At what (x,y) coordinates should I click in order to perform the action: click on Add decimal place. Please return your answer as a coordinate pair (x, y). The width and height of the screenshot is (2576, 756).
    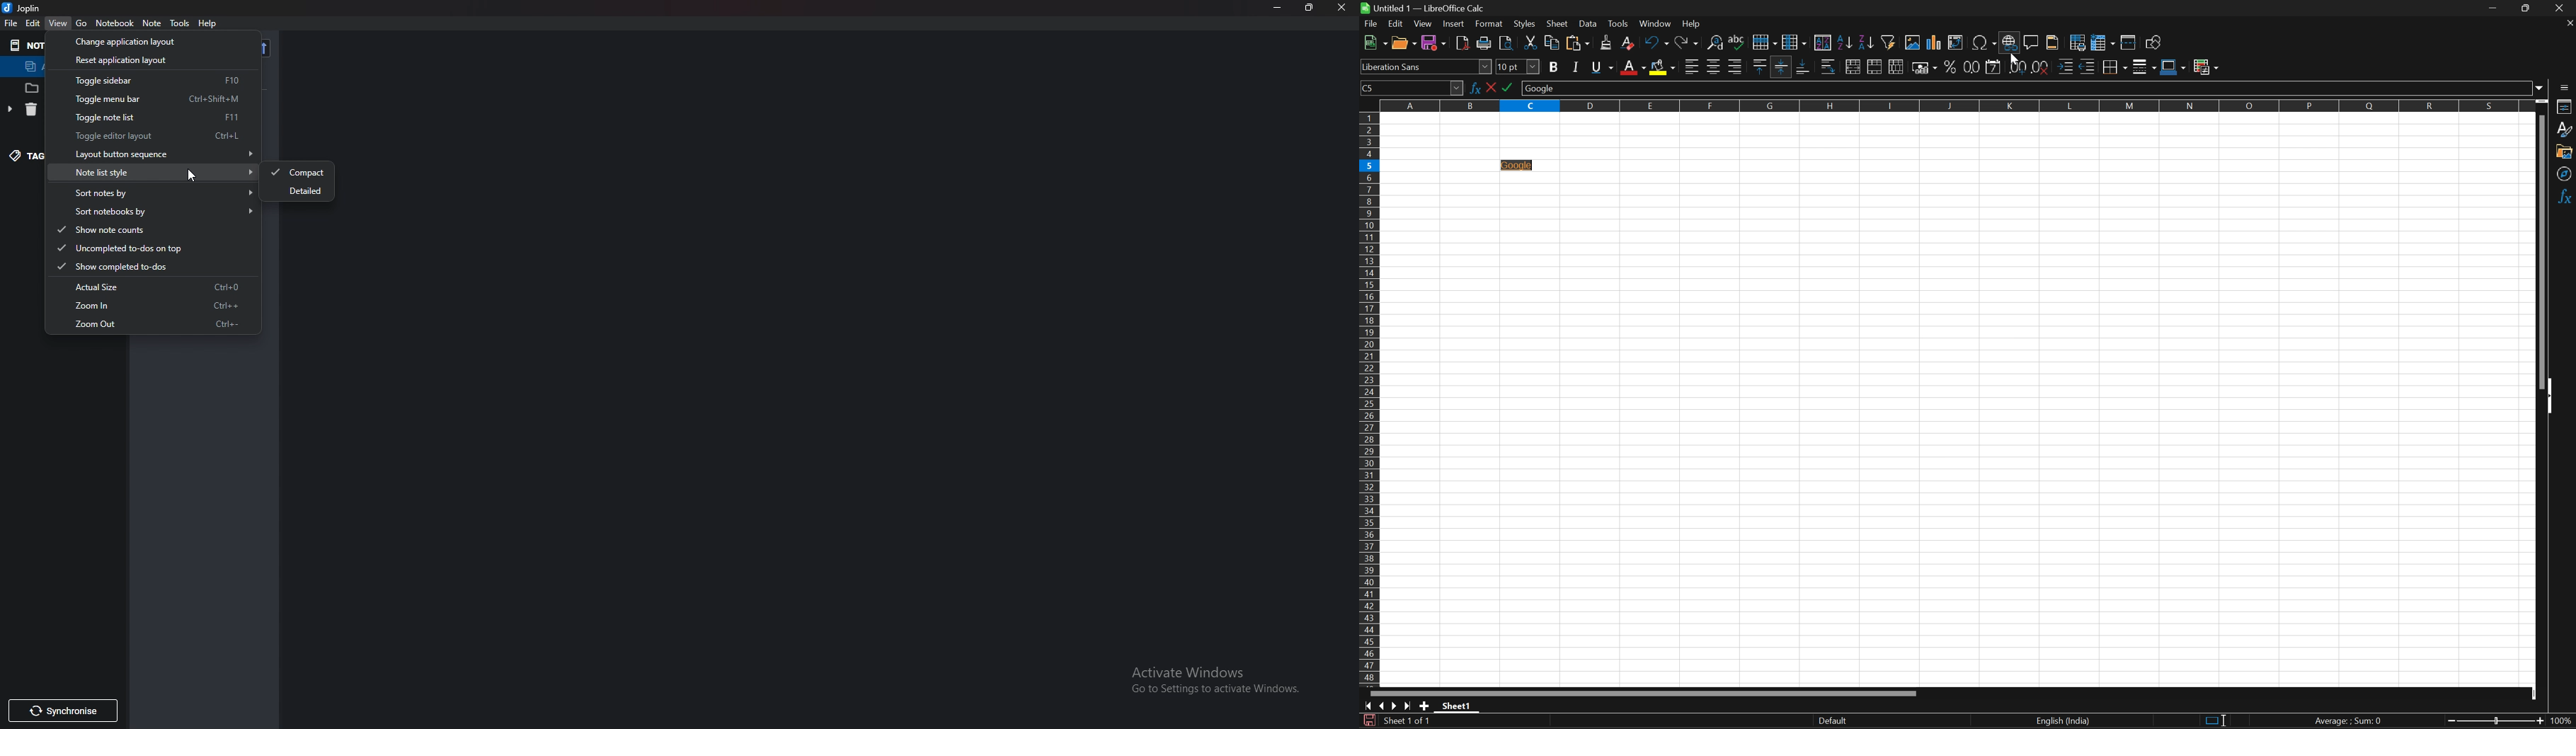
    Looking at the image, I should click on (2016, 67).